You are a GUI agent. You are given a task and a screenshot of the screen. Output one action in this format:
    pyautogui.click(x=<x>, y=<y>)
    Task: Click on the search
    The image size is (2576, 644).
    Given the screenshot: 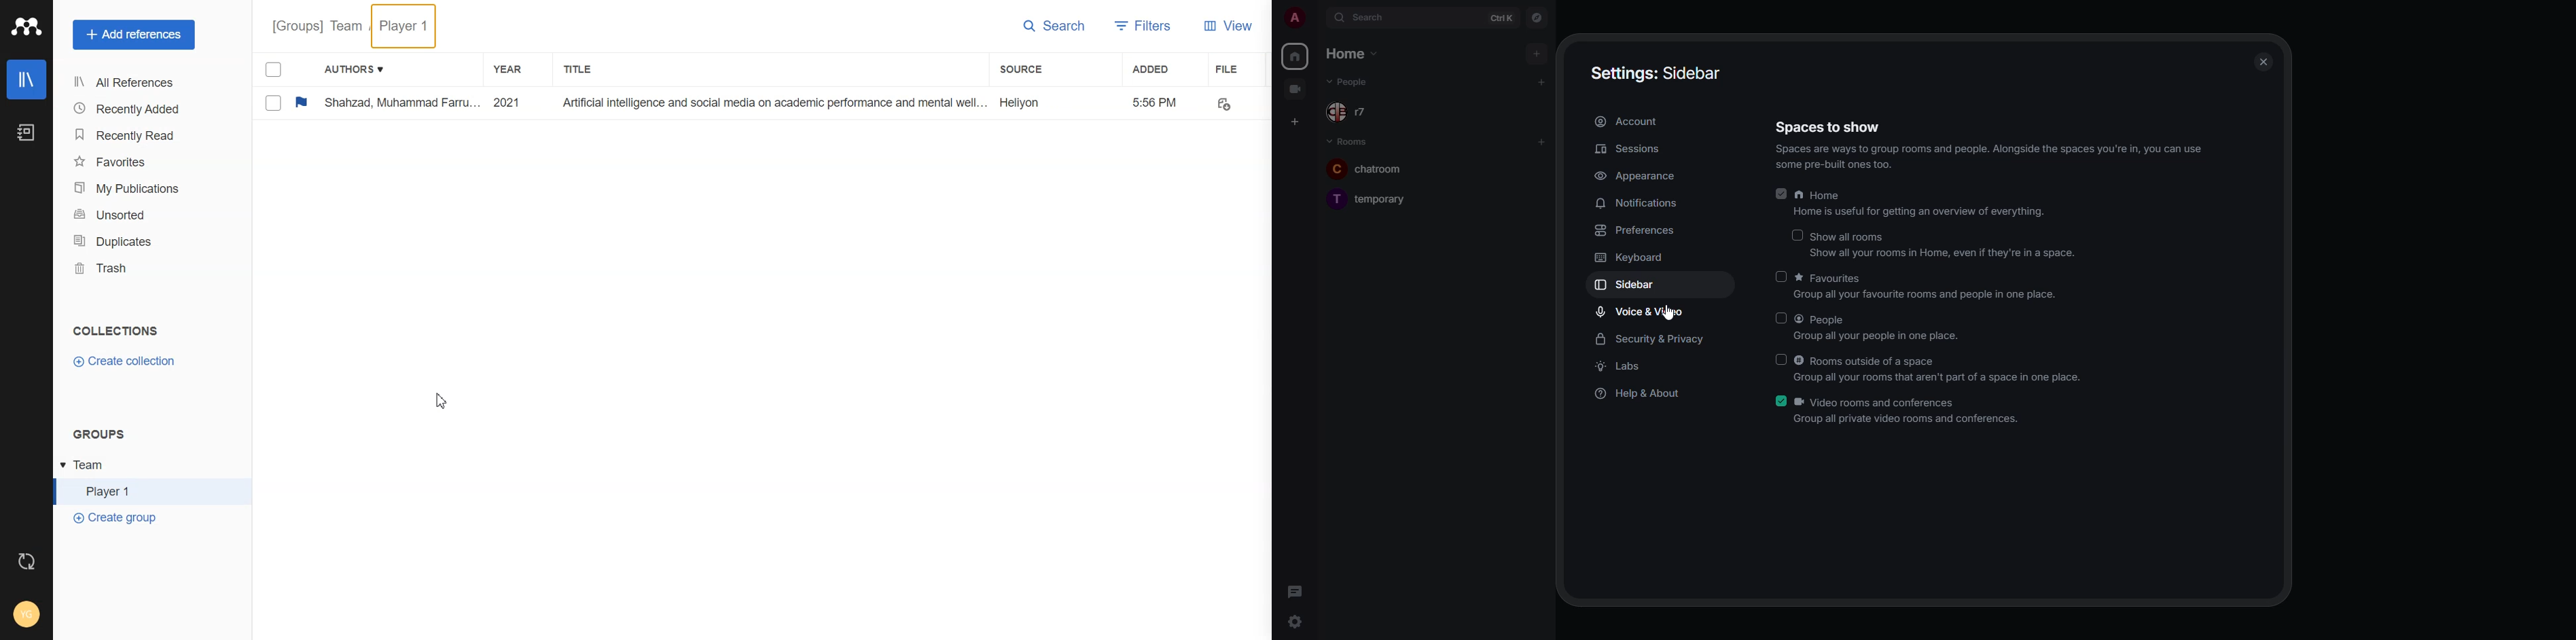 What is the action you would take?
    pyautogui.click(x=1372, y=18)
    